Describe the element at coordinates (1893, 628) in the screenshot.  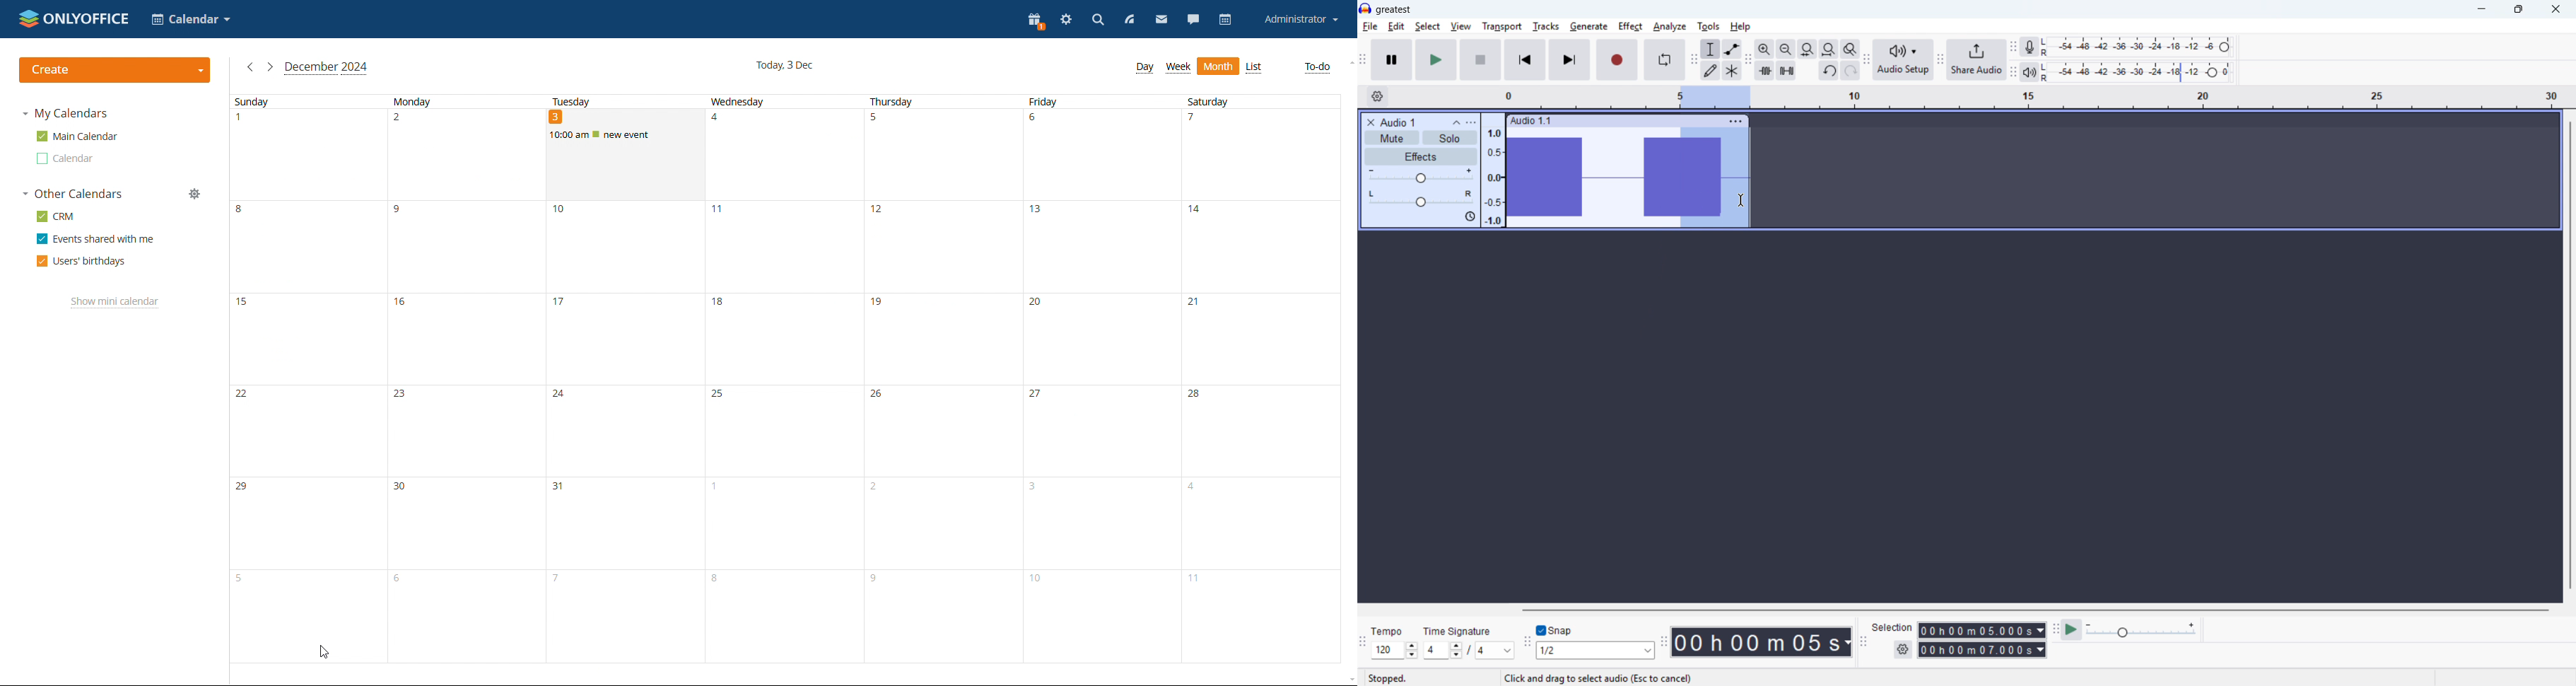
I see `selection` at that location.